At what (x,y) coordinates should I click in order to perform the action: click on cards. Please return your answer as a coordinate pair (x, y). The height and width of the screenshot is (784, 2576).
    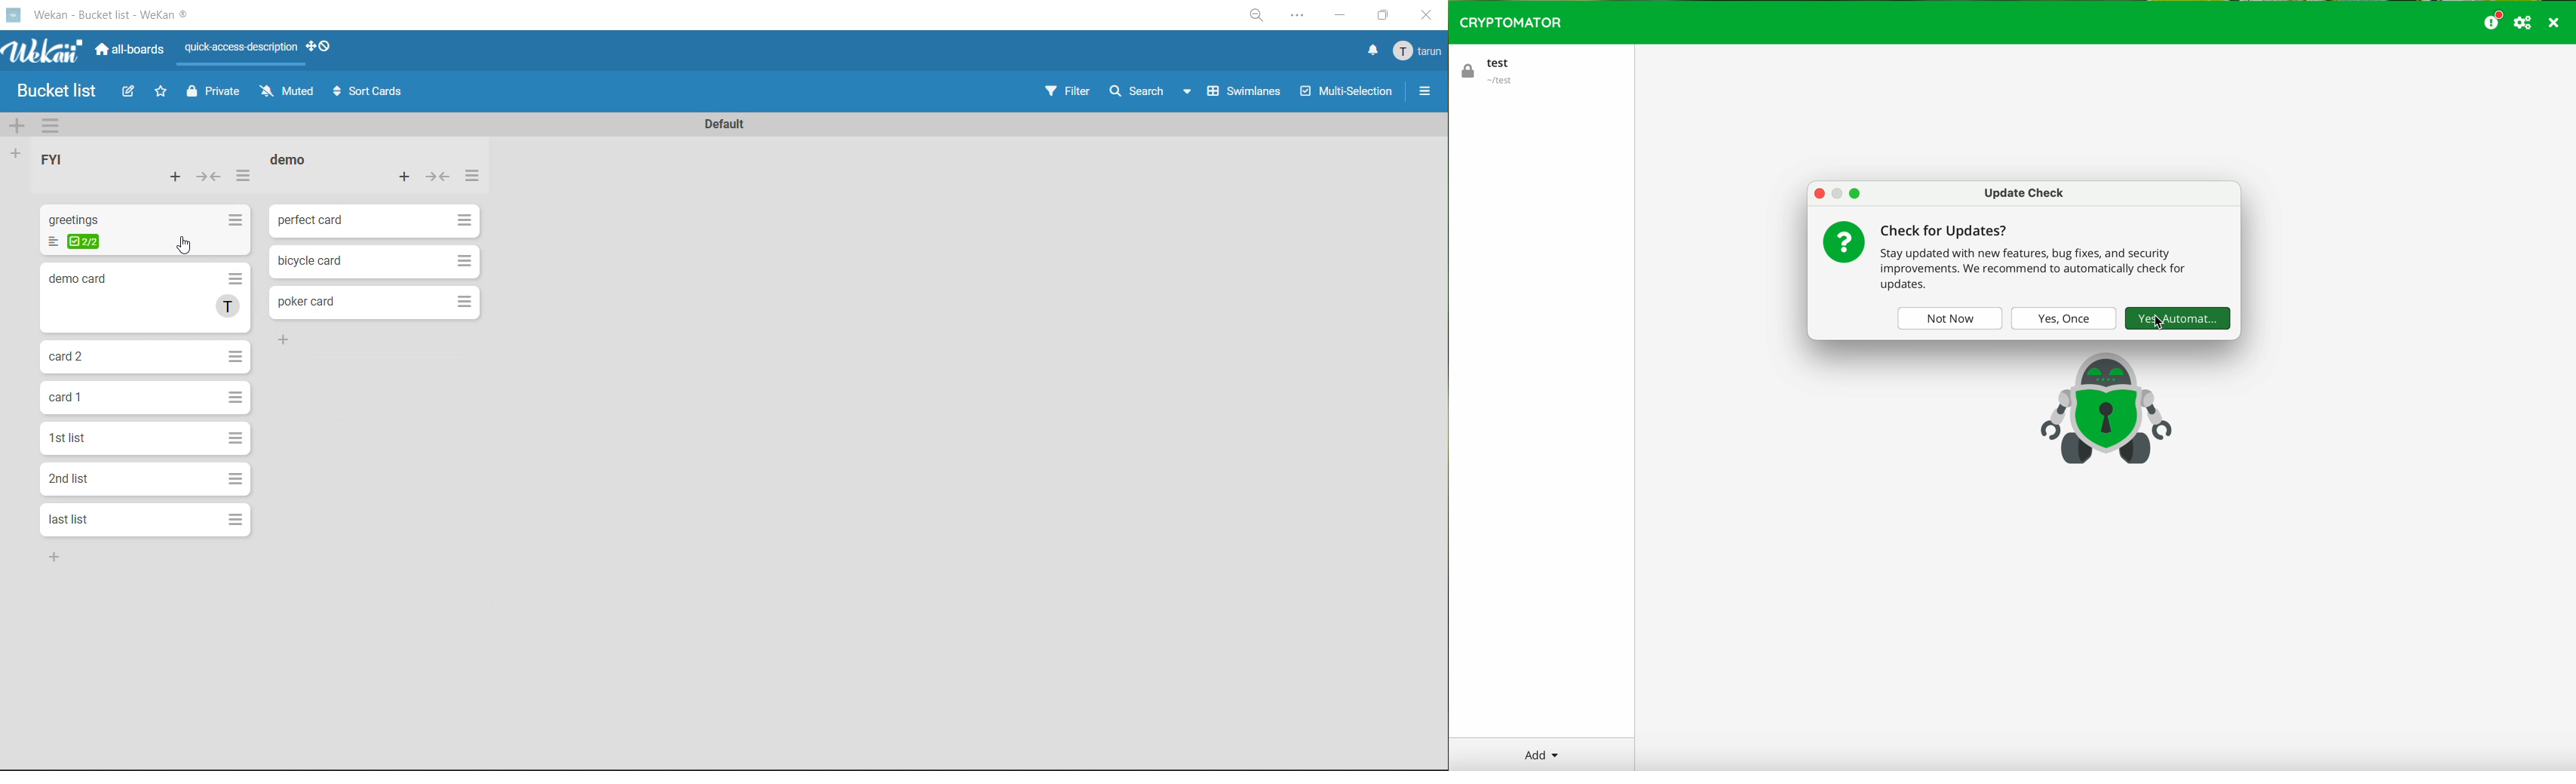
    Looking at the image, I should click on (143, 518).